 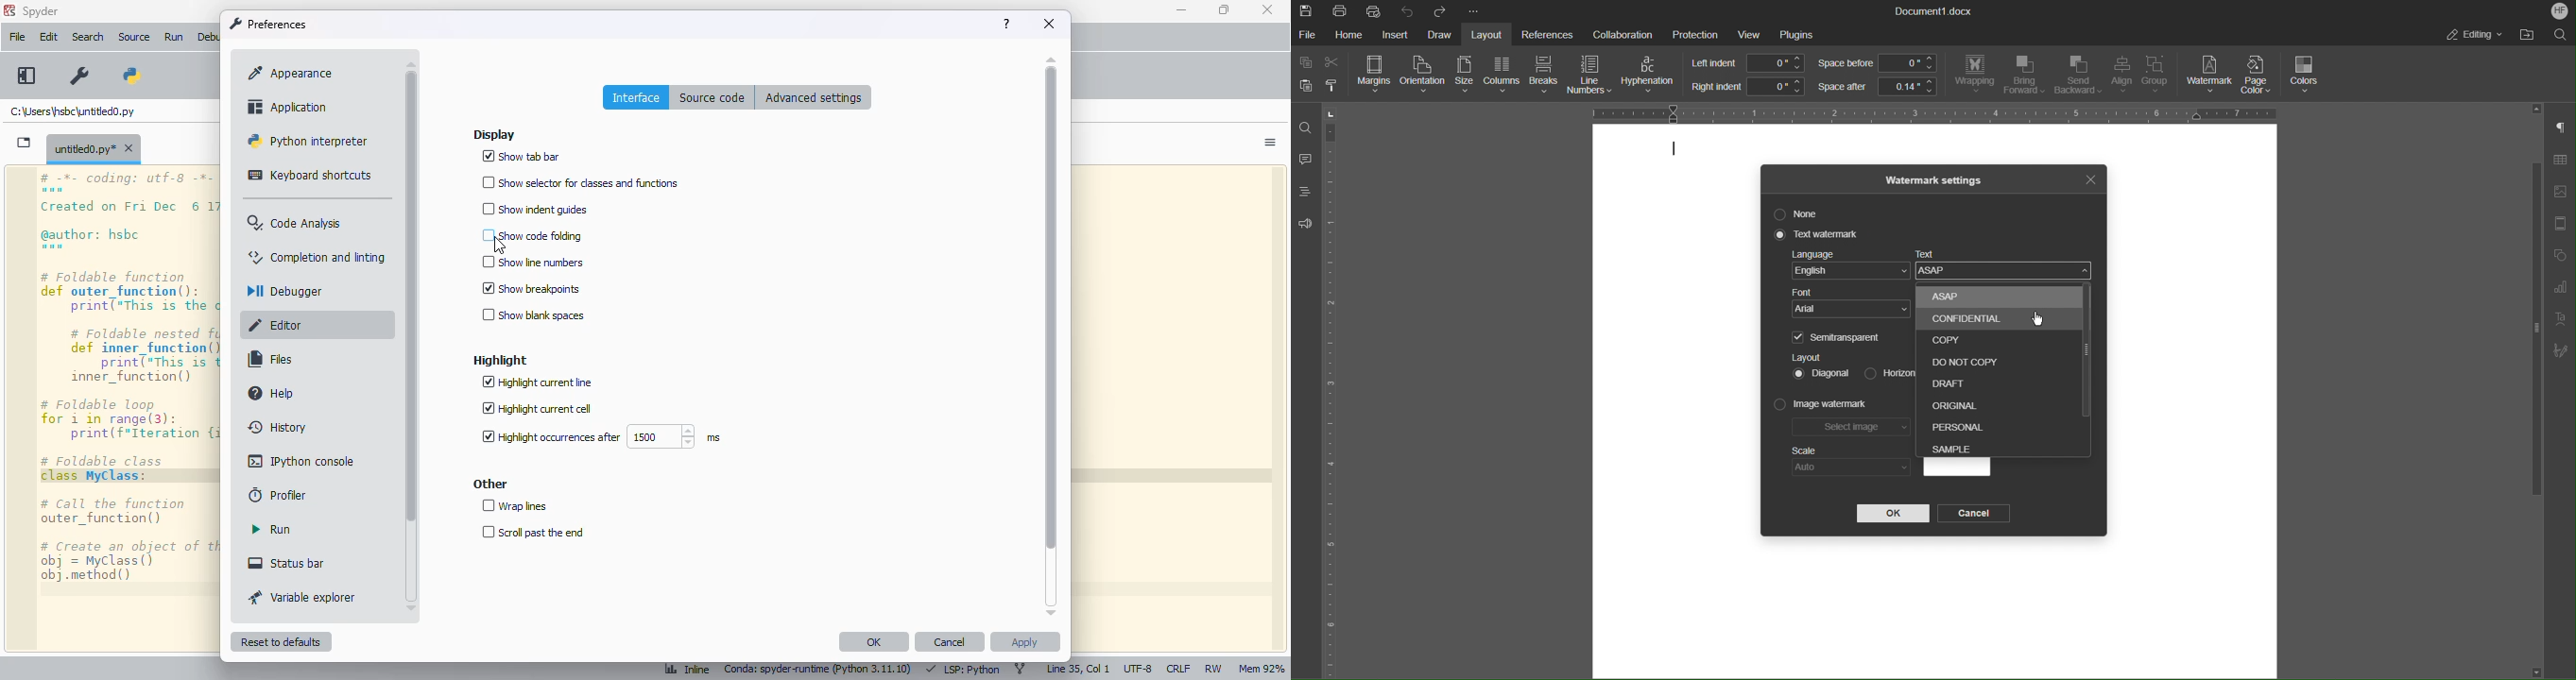 What do you see at coordinates (534, 532) in the screenshot?
I see `scroll past the end` at bounding box center [534, 532].